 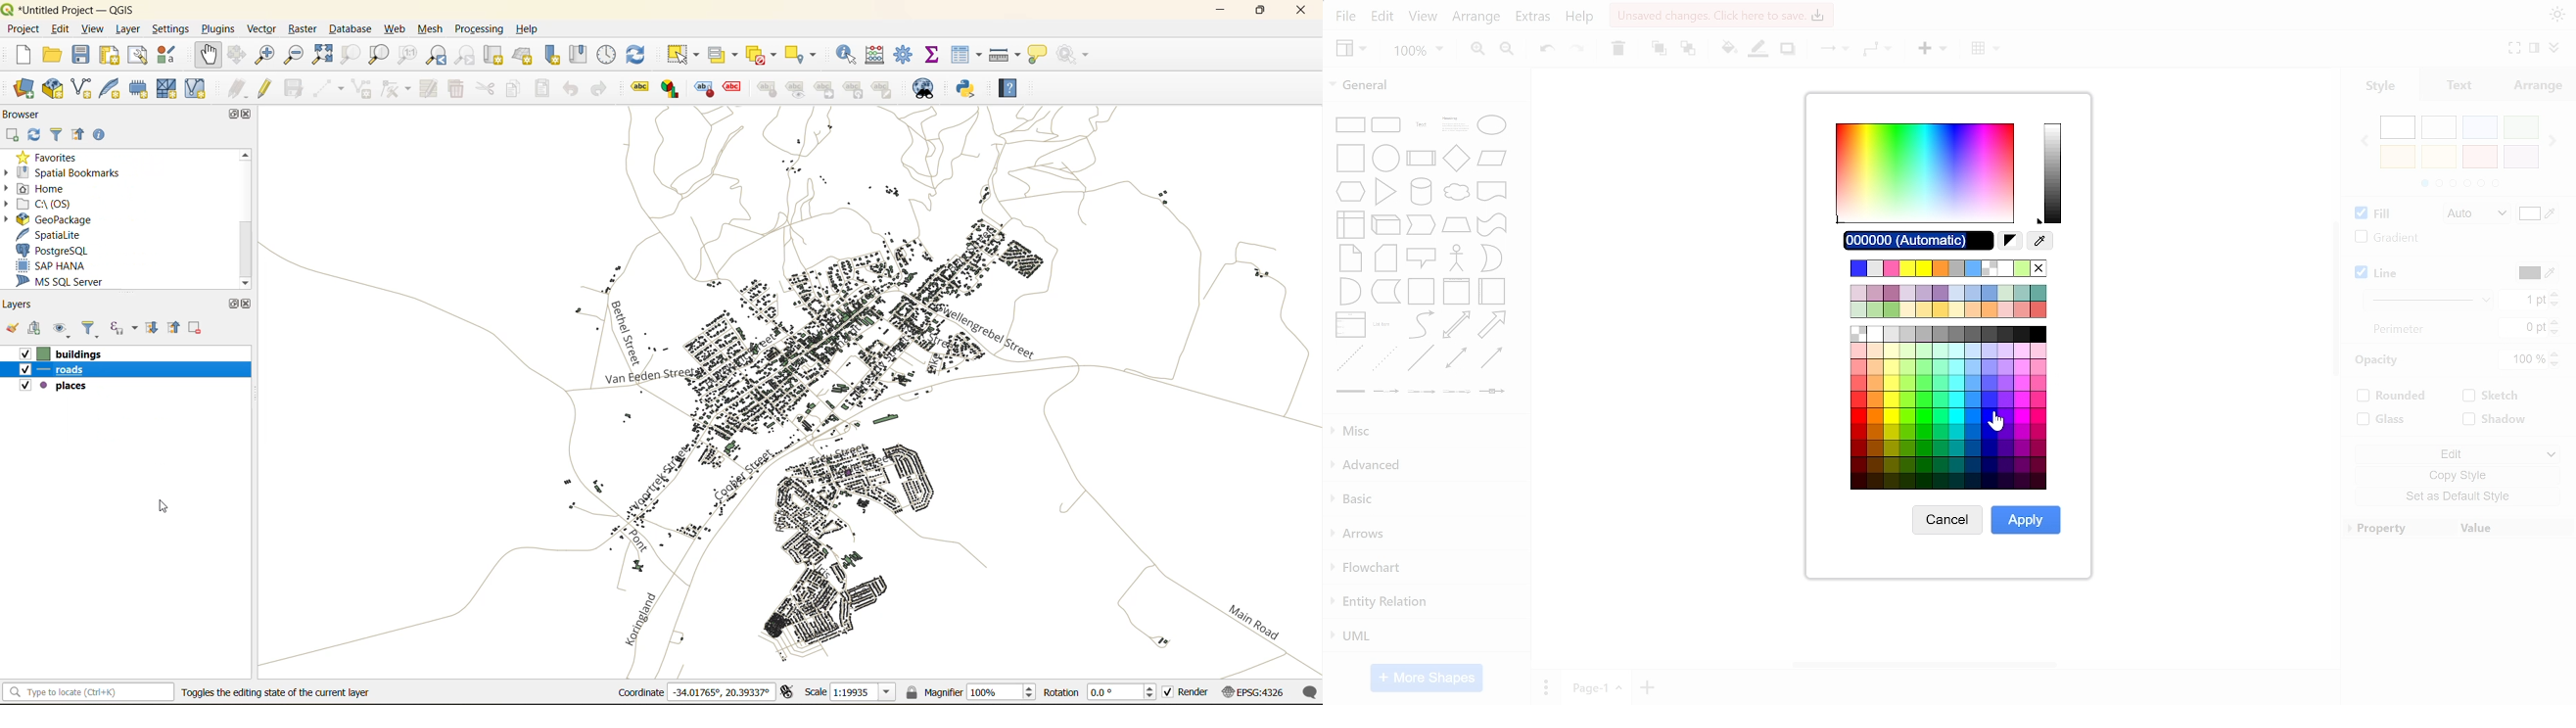 What do you see at coordinates (70, 352) in the screenshot?
I see `bulldings layer` at bounding box center [70, 352].